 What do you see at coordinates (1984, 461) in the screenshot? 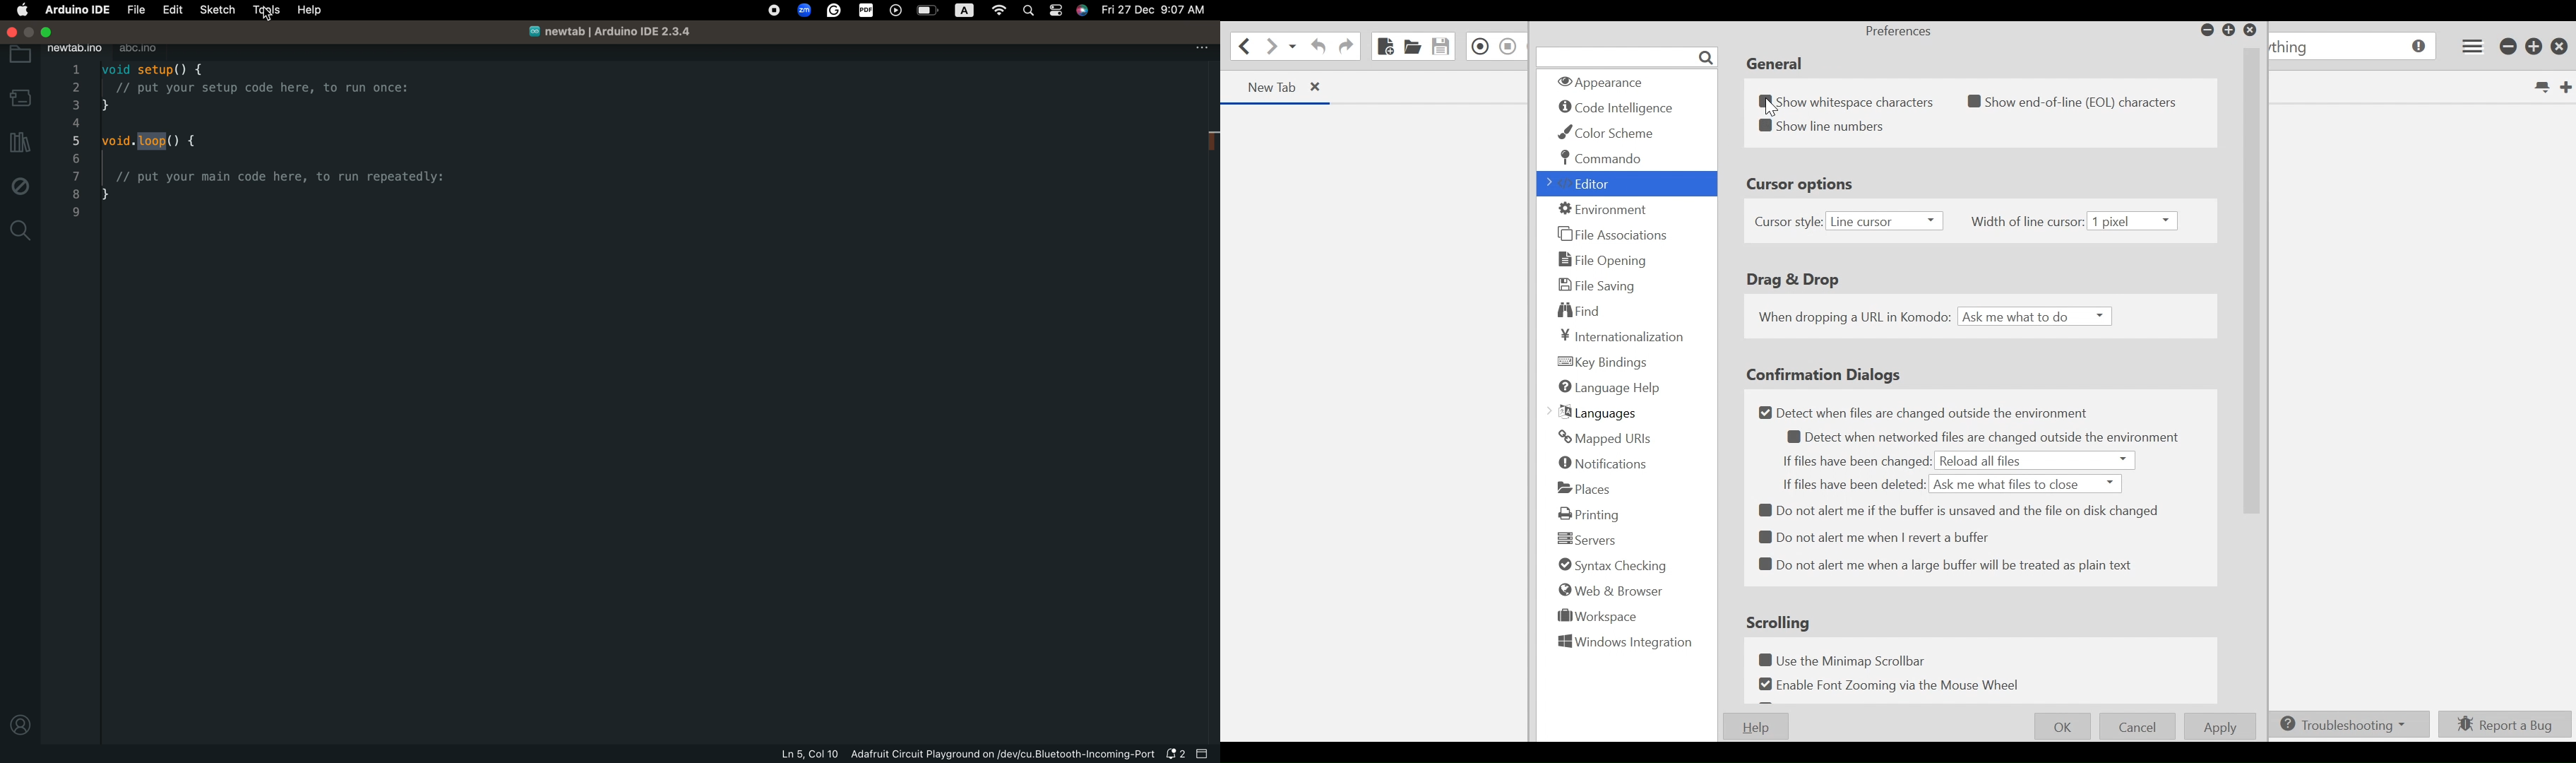
I see `Reload all files` at bounding box center [1984, 461].